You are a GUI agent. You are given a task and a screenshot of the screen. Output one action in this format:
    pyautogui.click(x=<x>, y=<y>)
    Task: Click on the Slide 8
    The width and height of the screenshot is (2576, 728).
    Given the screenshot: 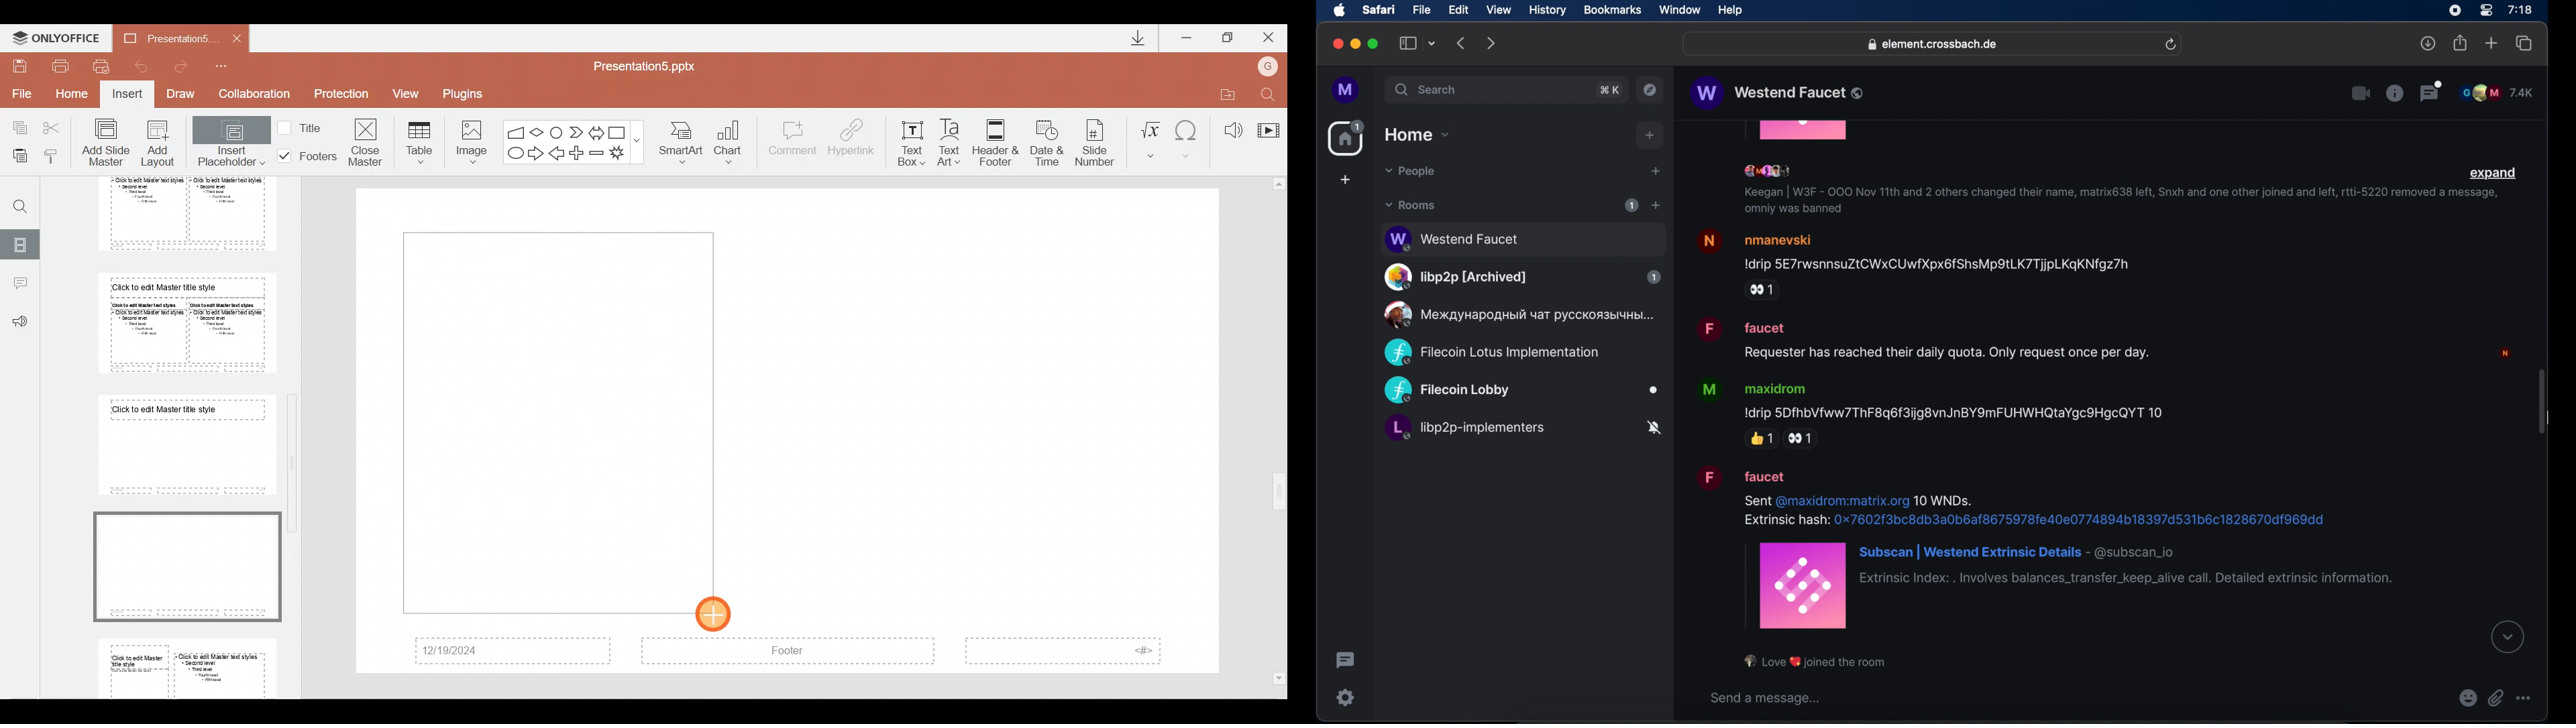 What is the action you would take?
    pyautogui.click(x=186, y=564)
    